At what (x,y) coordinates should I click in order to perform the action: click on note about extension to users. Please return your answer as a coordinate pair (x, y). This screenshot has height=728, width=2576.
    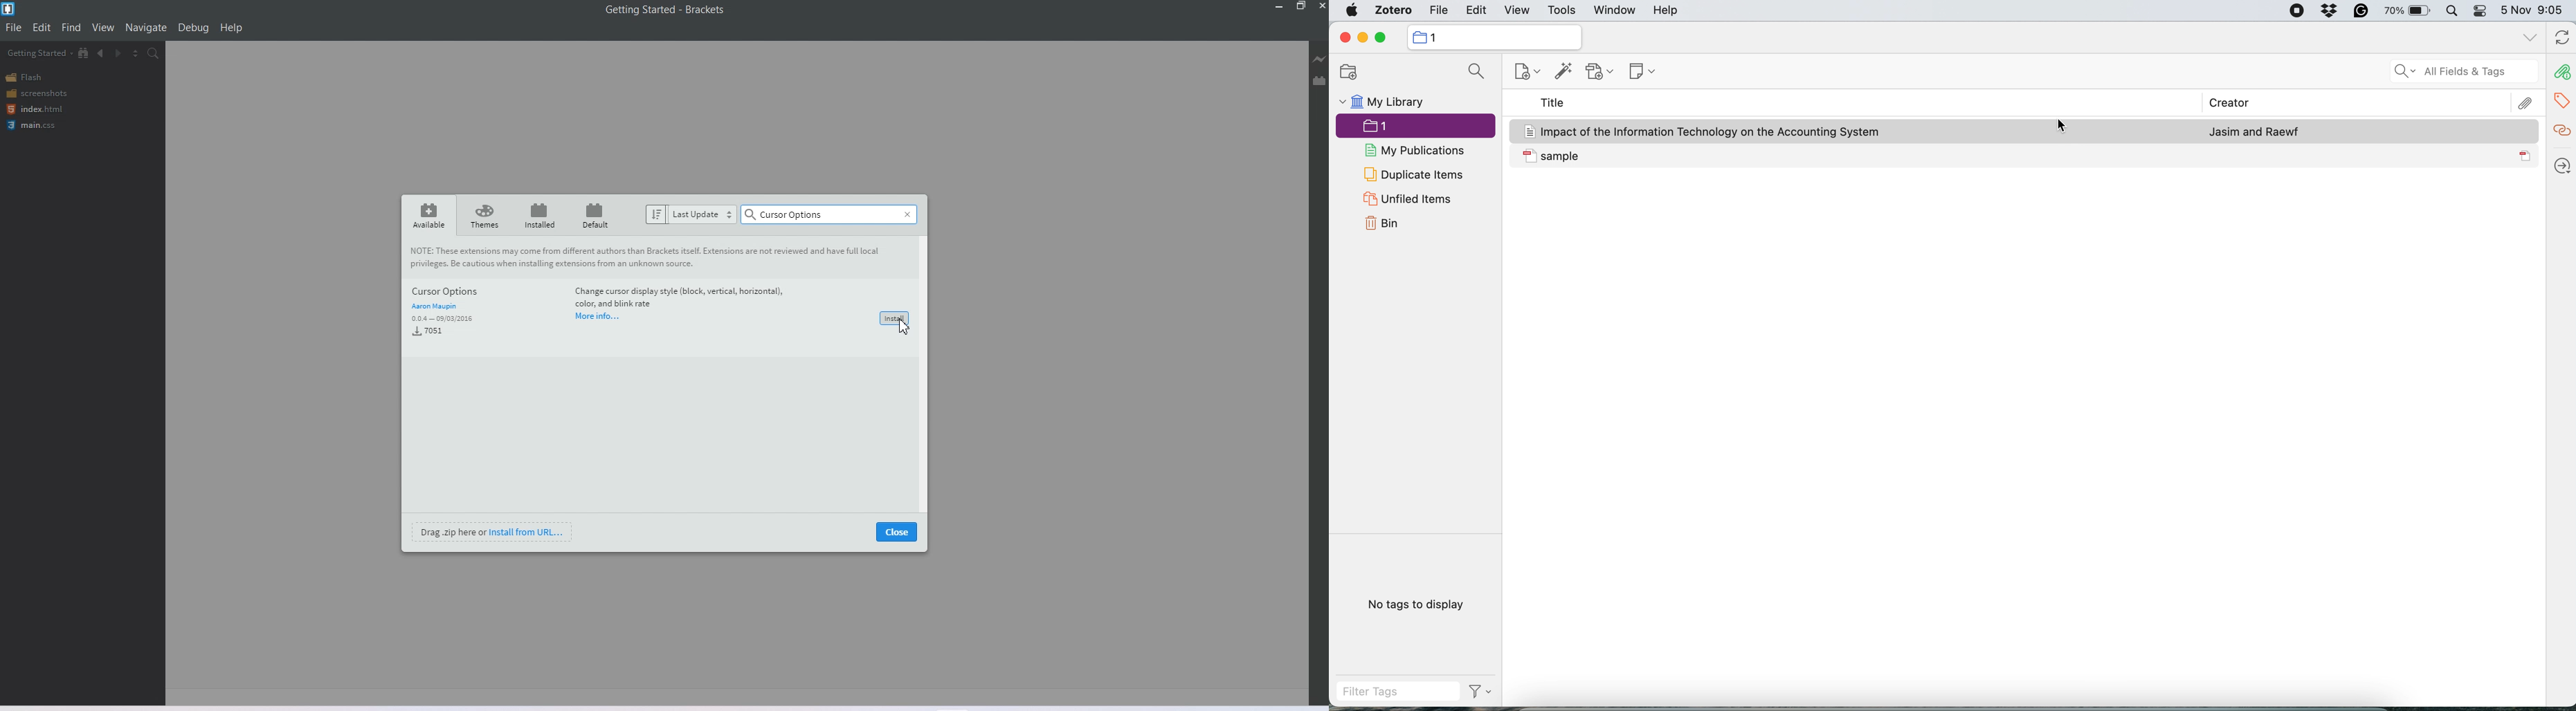
    Looking at the image, I should click on (654, 257).